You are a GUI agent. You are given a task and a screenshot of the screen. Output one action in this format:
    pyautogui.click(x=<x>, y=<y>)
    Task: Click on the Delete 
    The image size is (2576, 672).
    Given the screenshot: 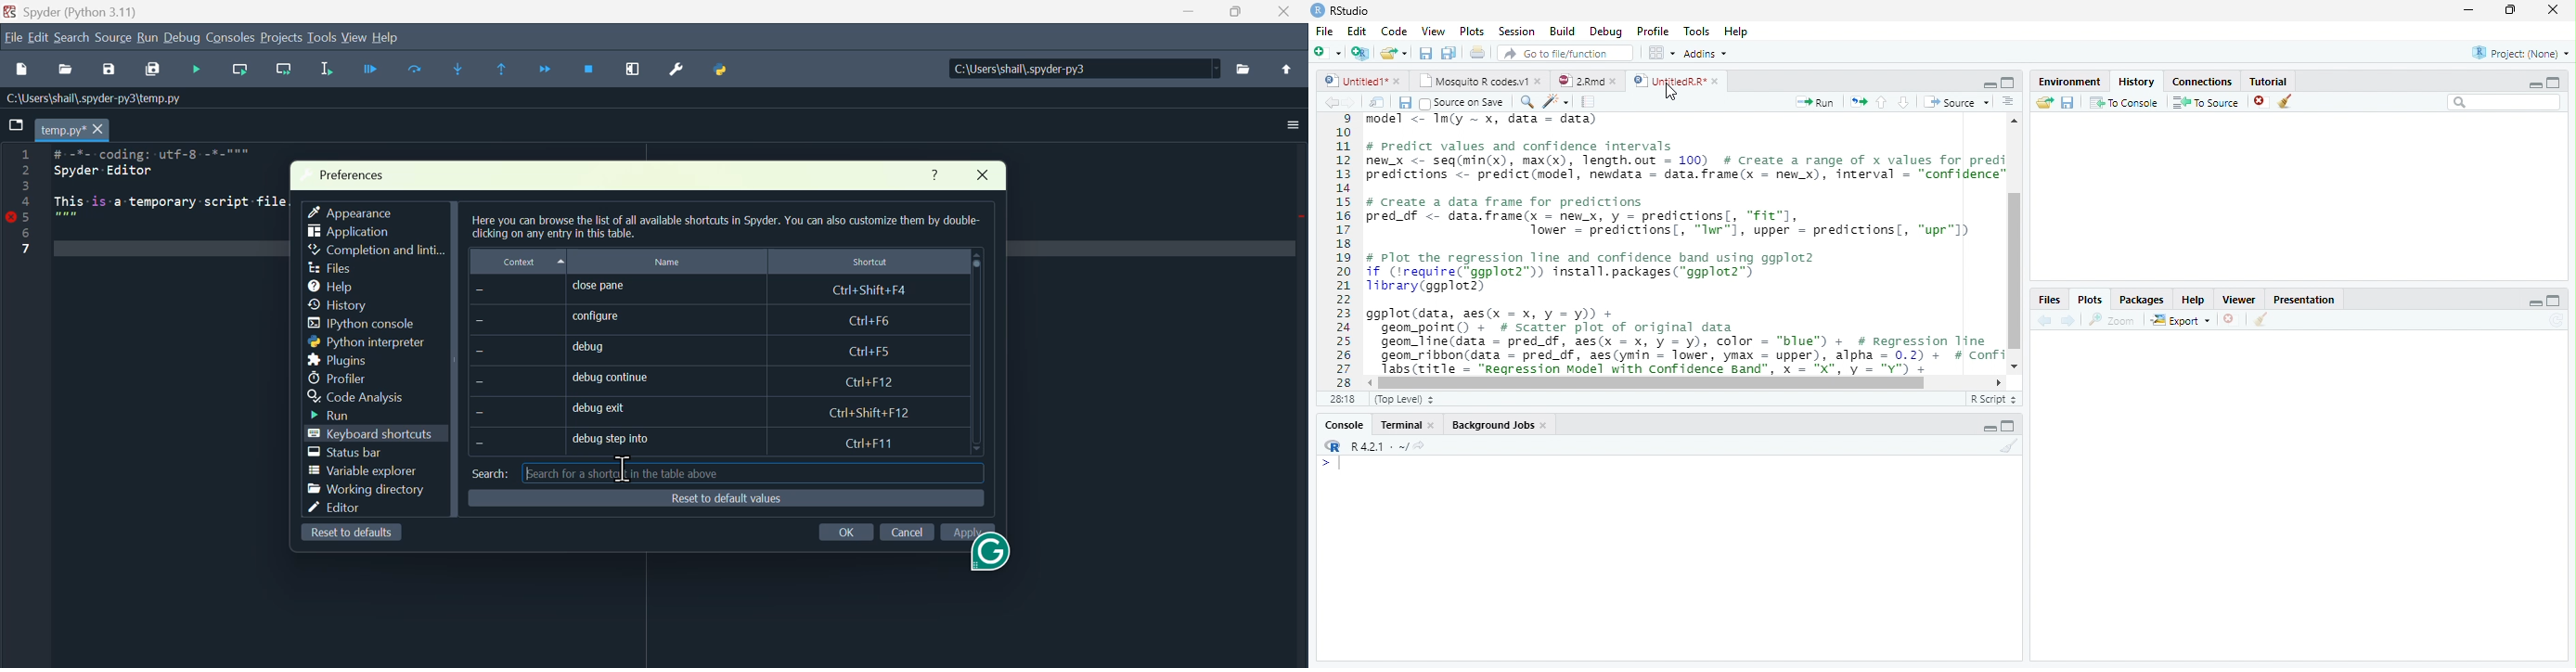 What is the action you would take?
    pyautogui.click(x=2231, y=320)
    